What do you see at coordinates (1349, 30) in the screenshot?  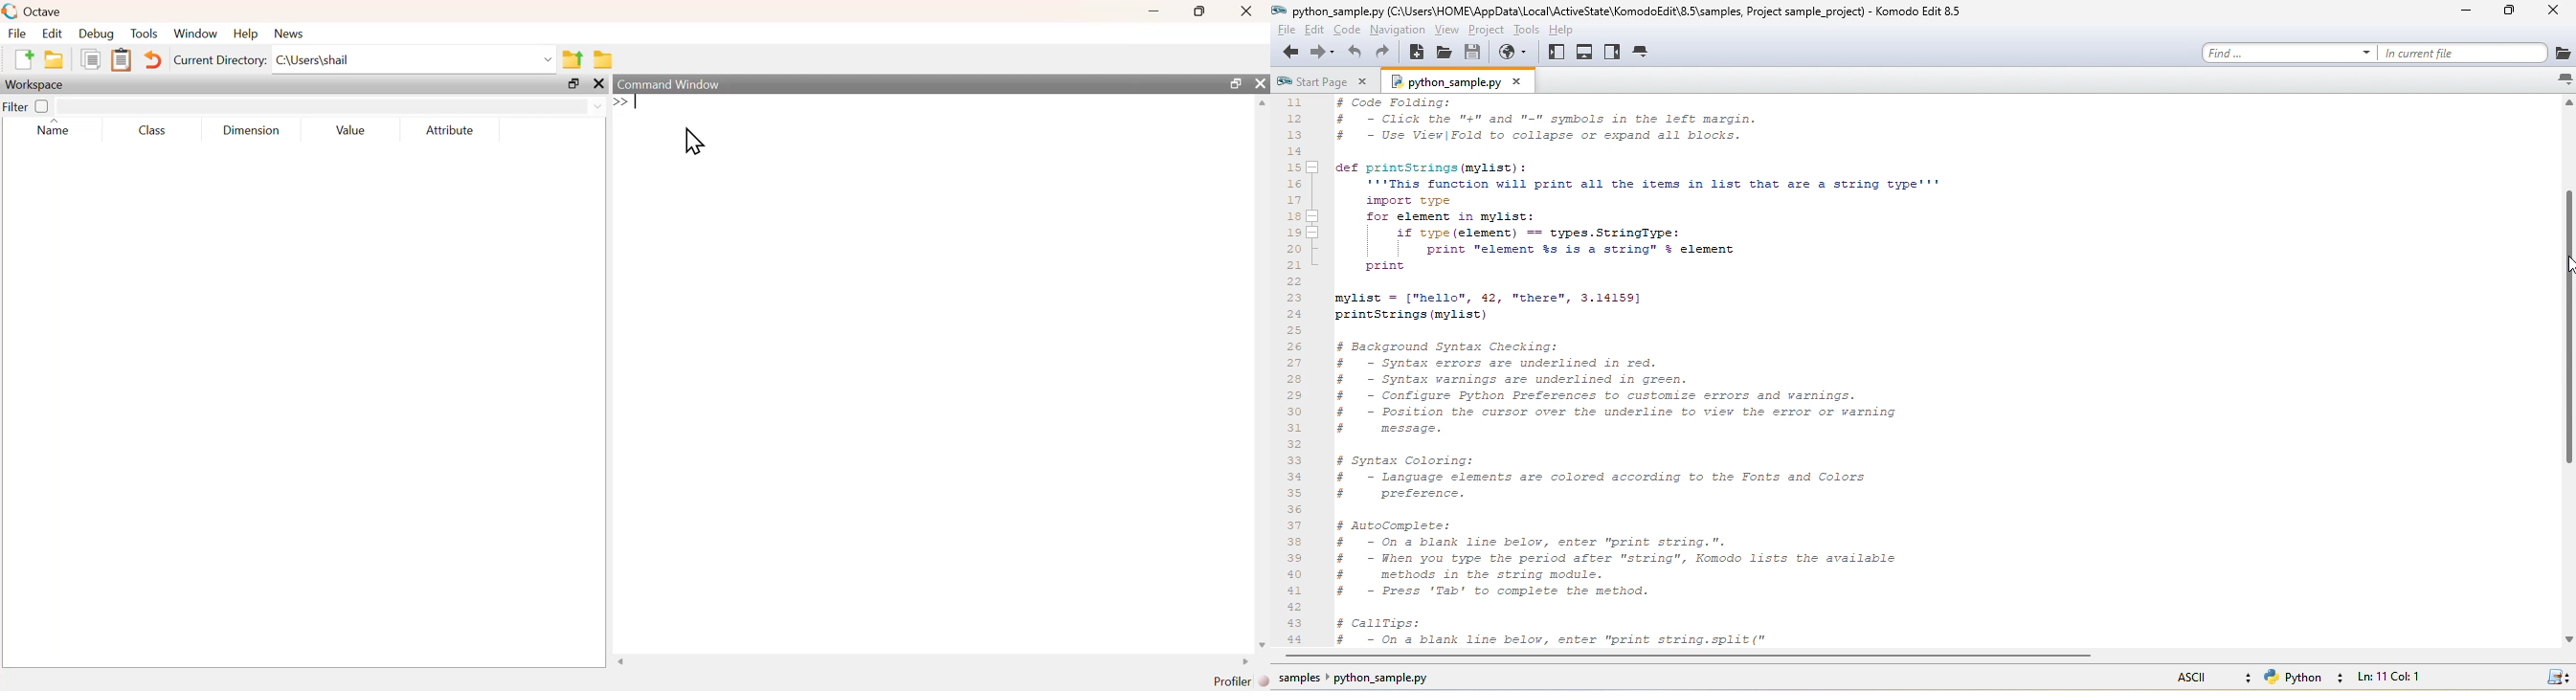 I see `code` at bounding box center [1349, 30].